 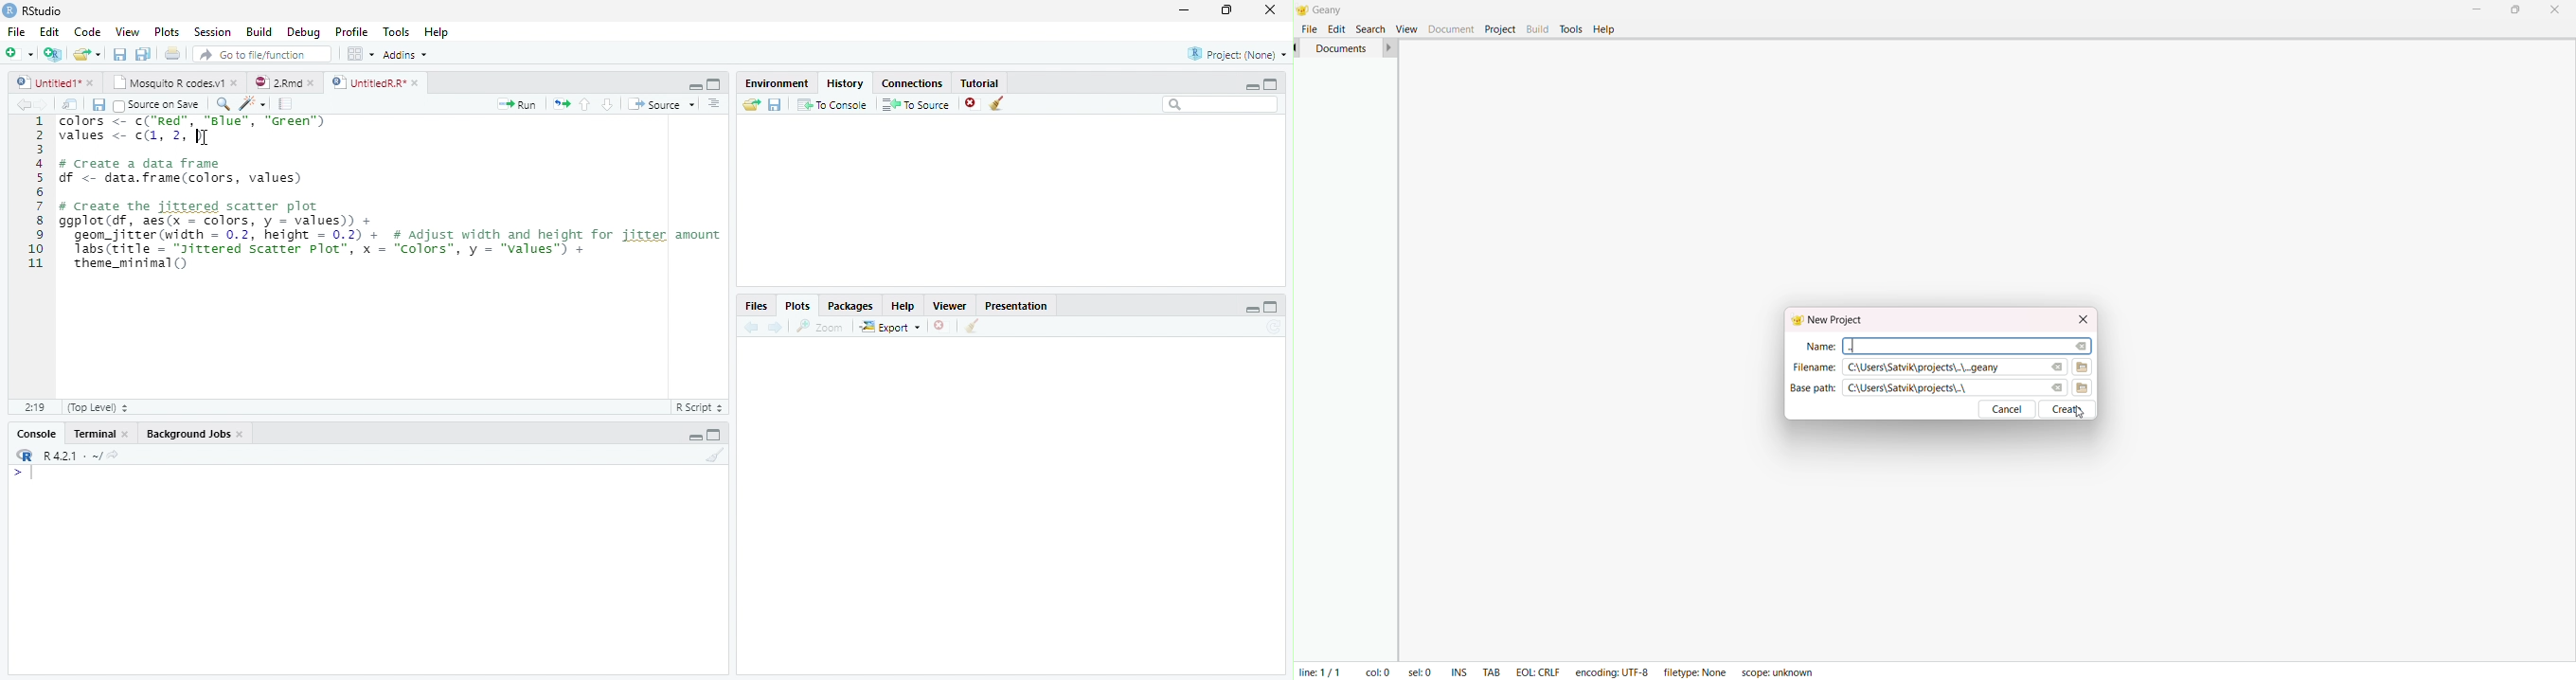 I want to click on Debug, so click(x=303, y=32).